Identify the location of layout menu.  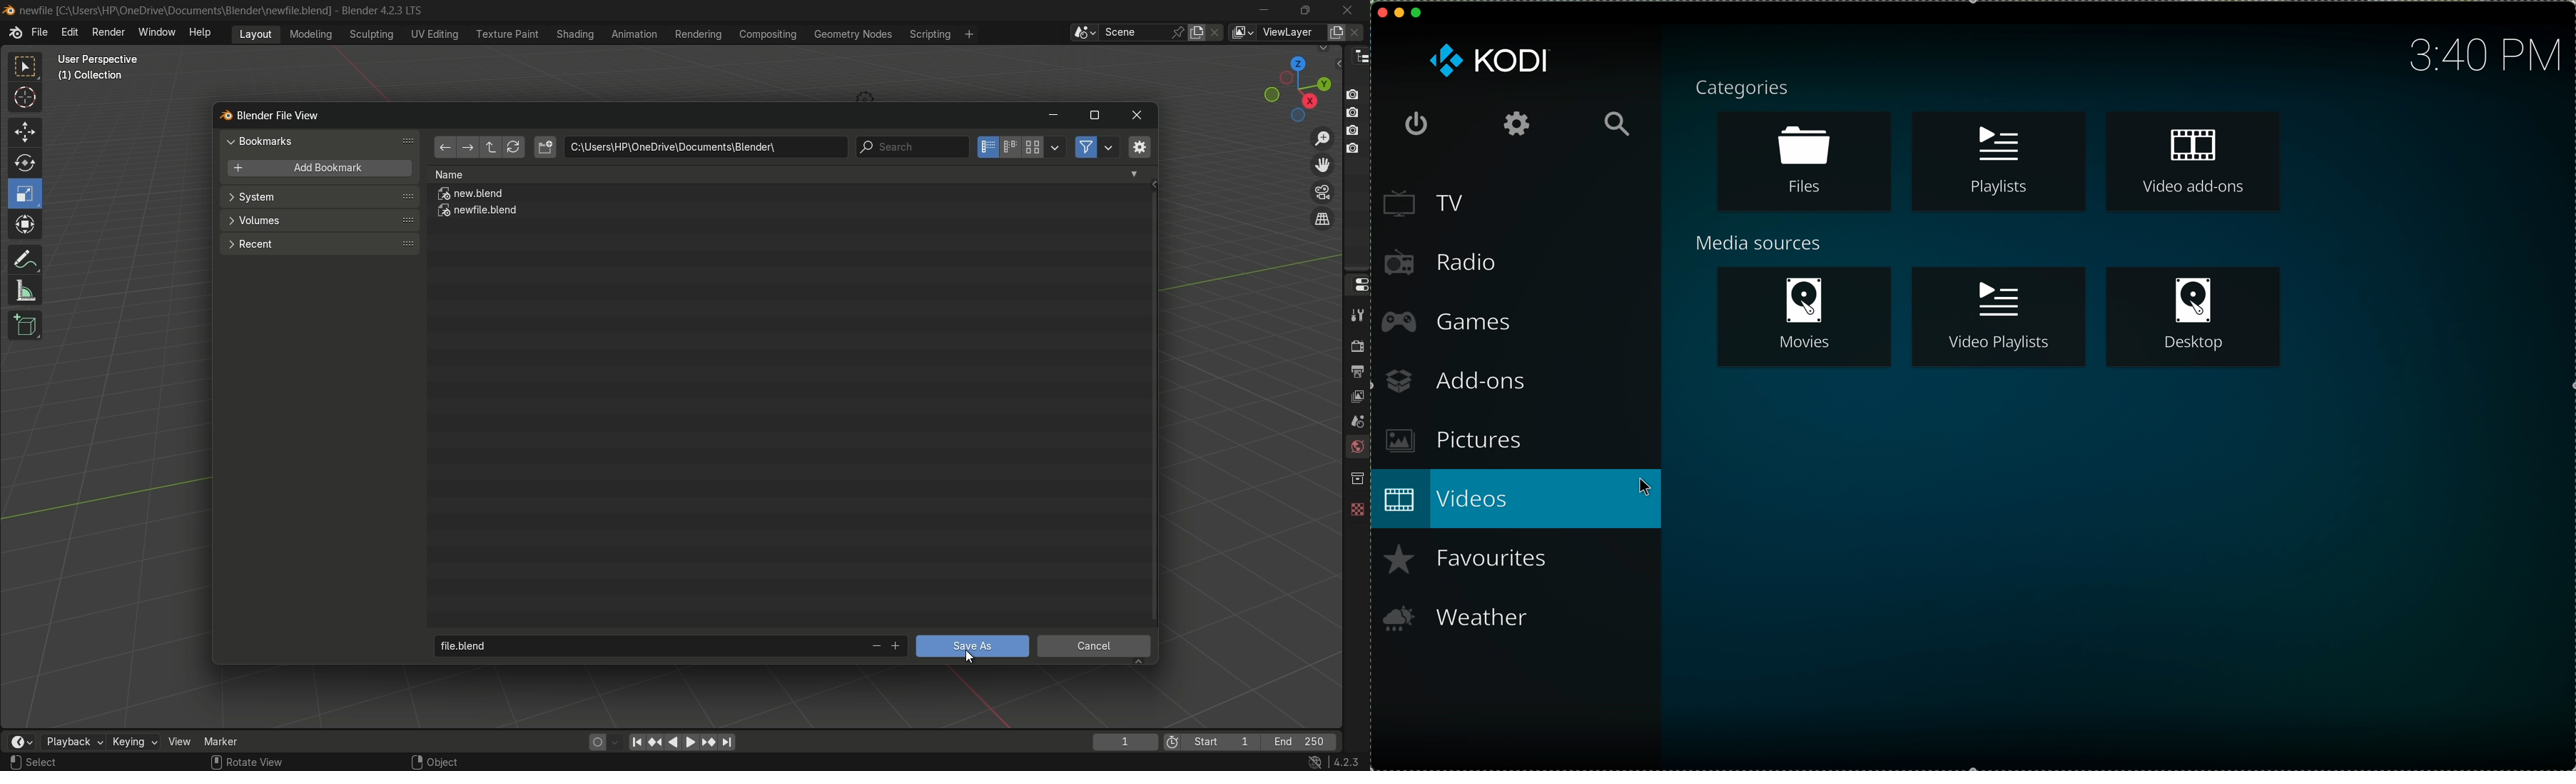
(255, 33).